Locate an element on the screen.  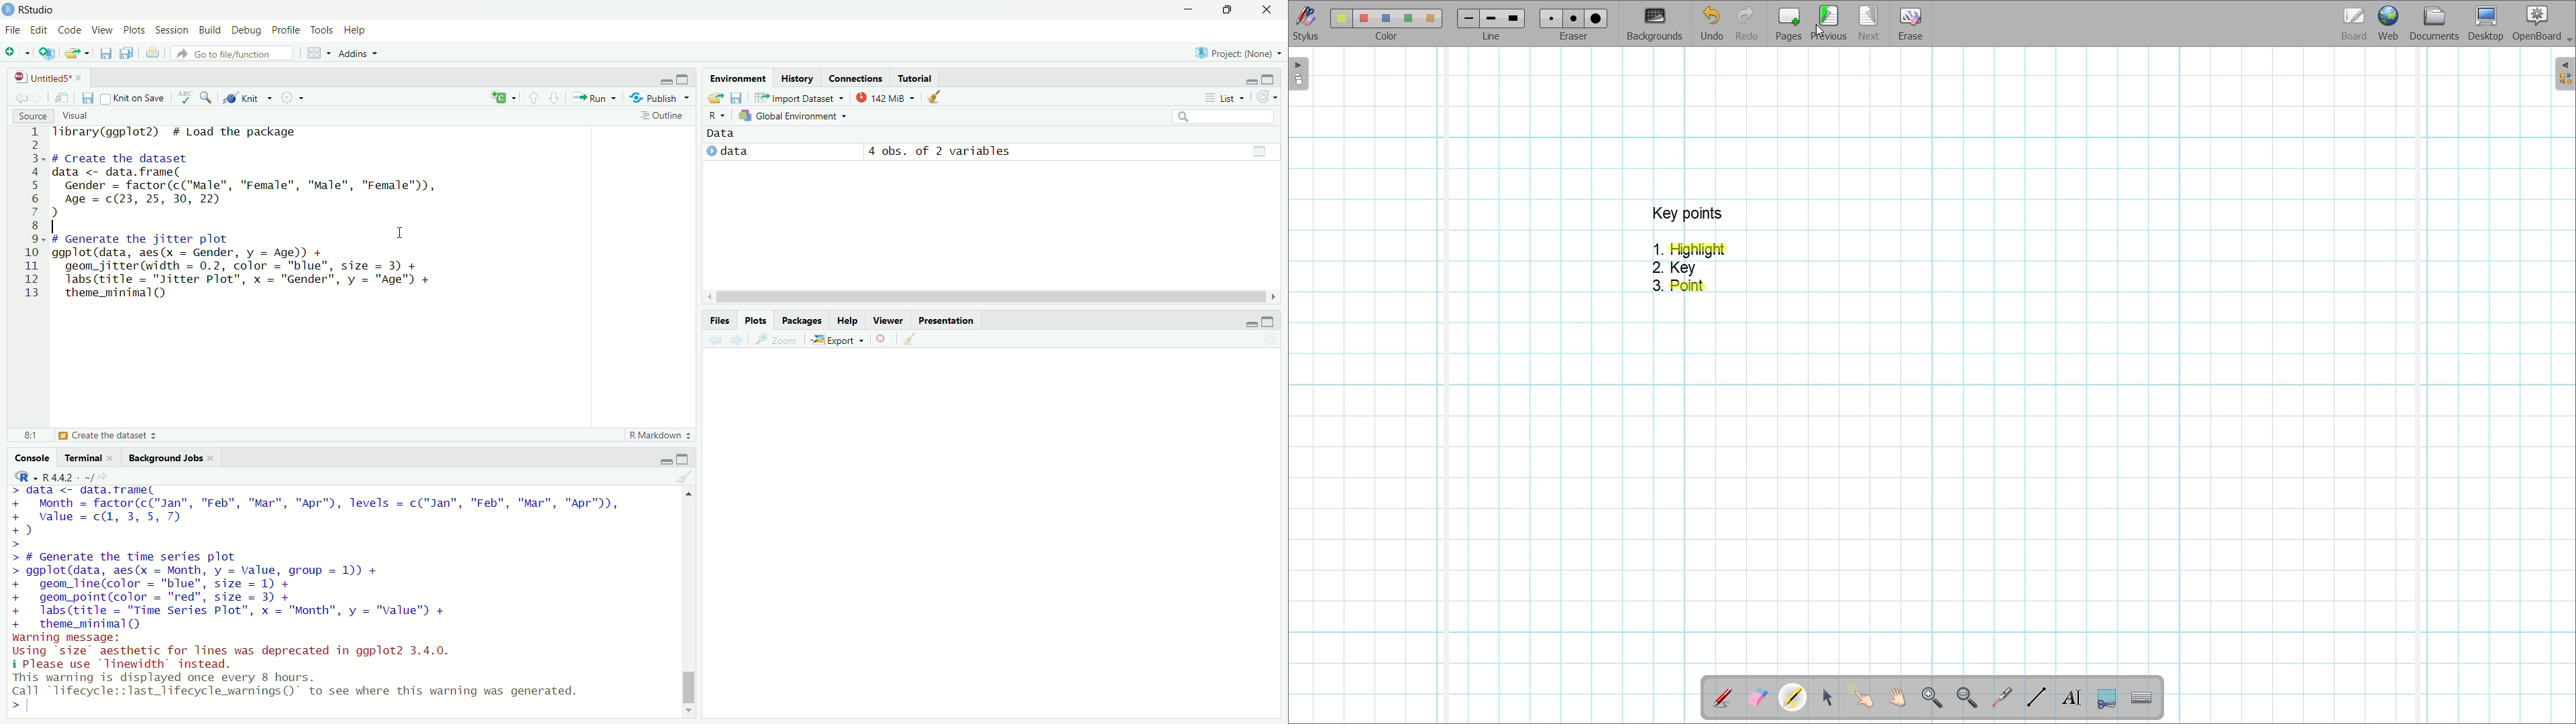
code to generate the jitter plot is located at coordinates (270, 266).